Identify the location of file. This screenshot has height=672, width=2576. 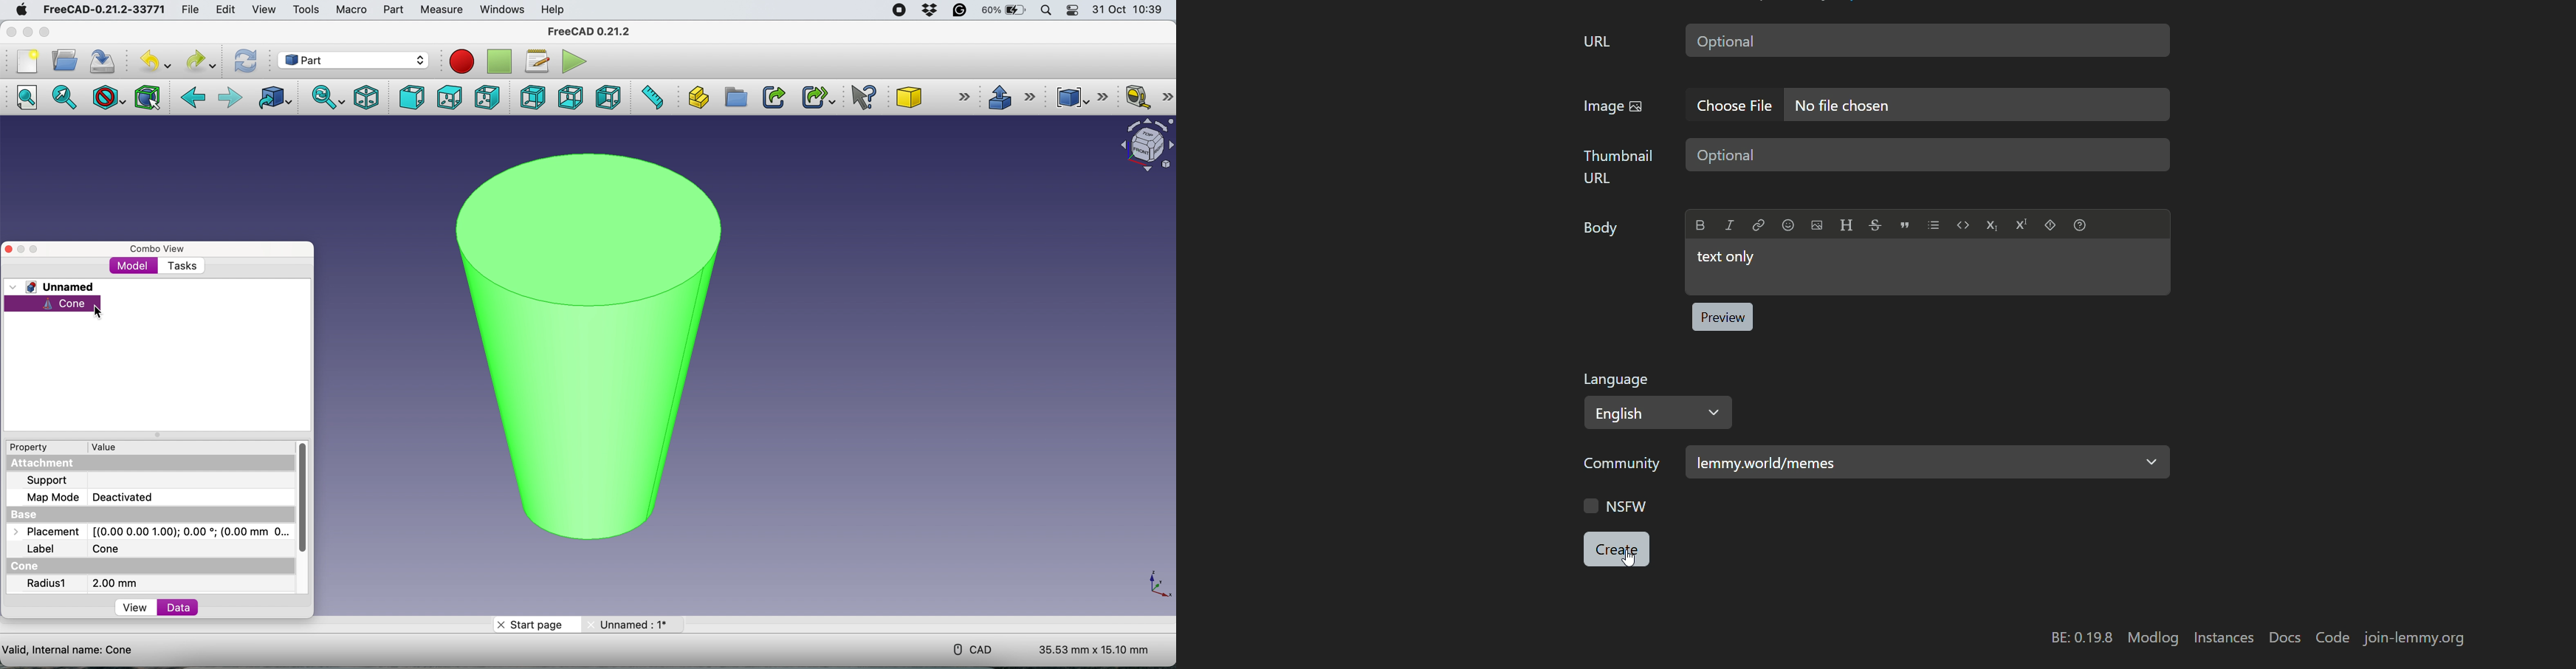
(186, 9).